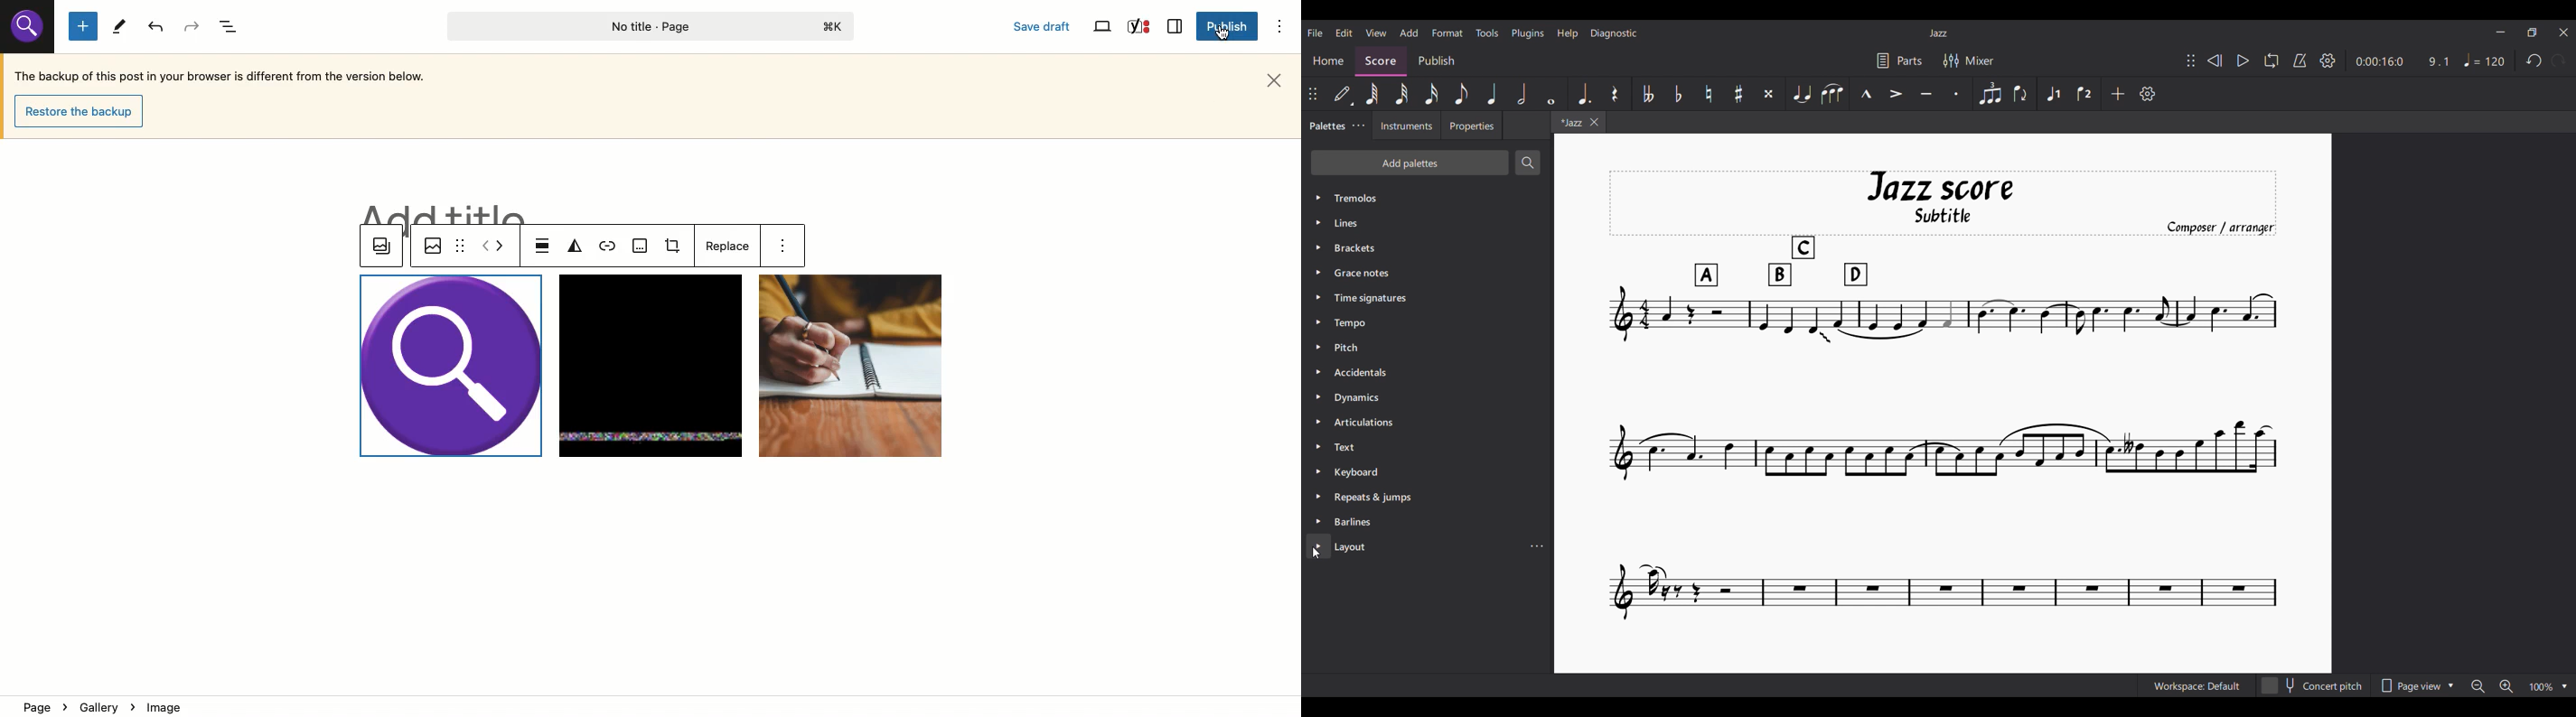  What do you see at coordinates (1328, 60) in the screenshot?
I see `Home section` at bounding box center [1328, 60].